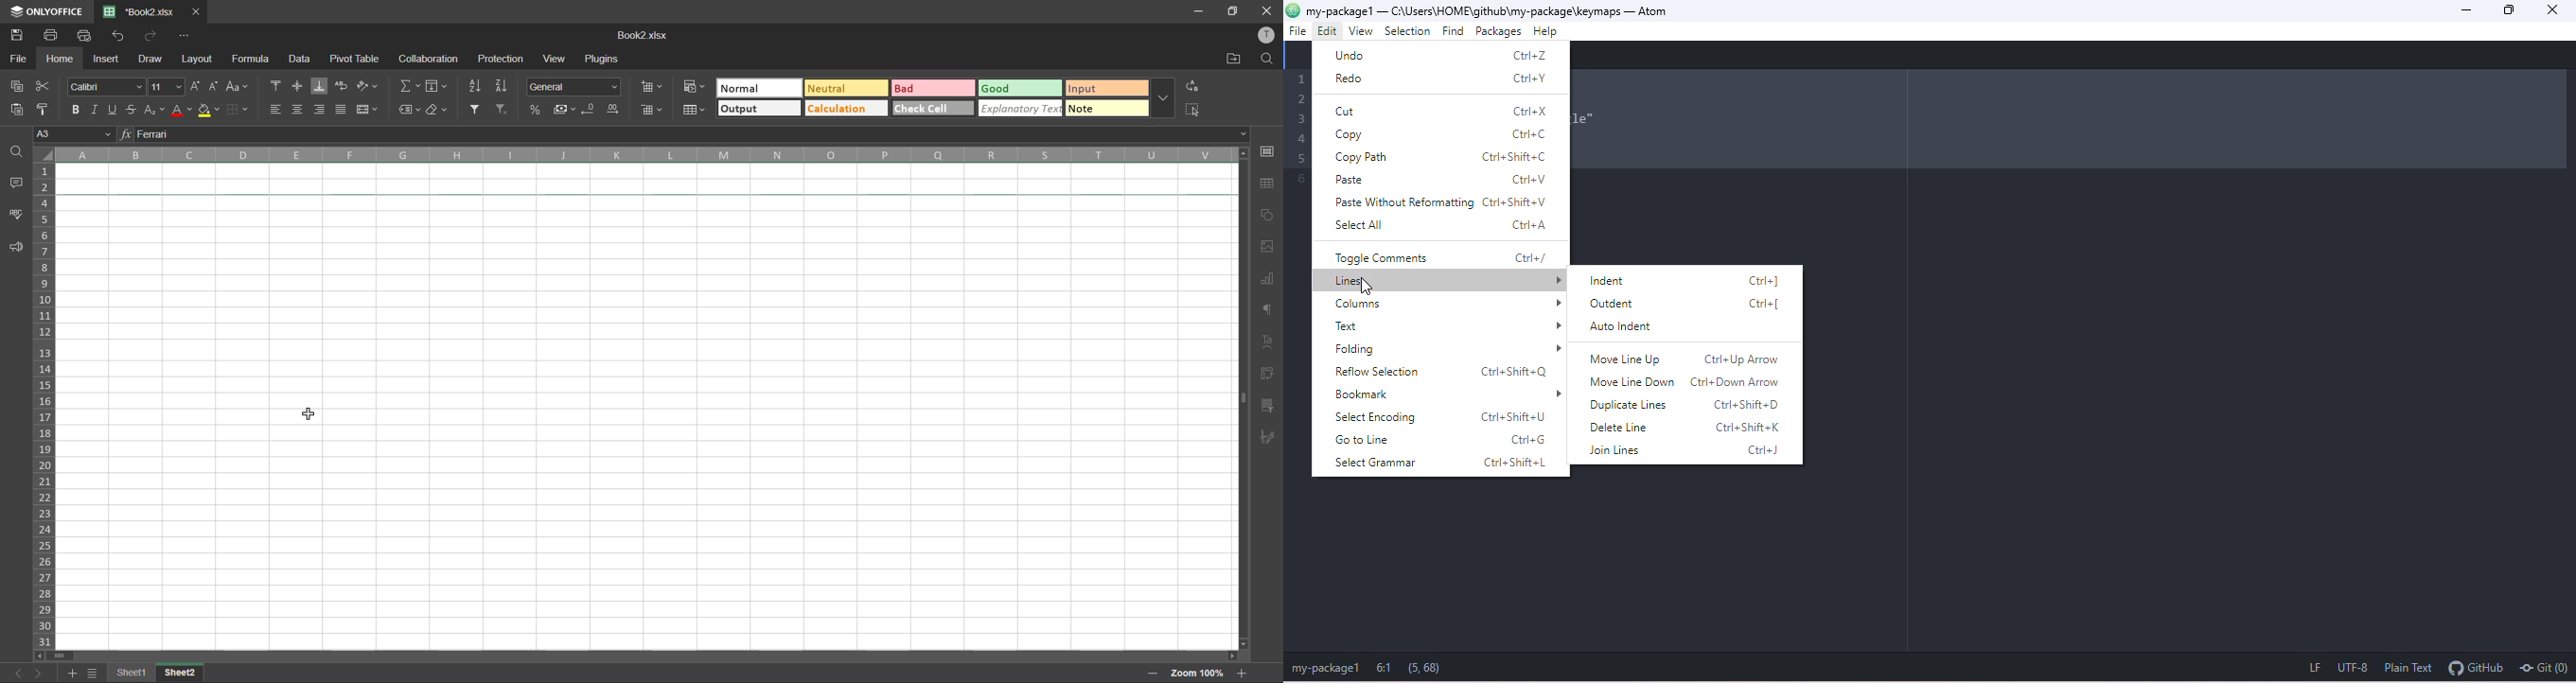  What do you see at coordinates (272, 86) in the screenshot?
I see `align top` at bounding box center [272, 86].